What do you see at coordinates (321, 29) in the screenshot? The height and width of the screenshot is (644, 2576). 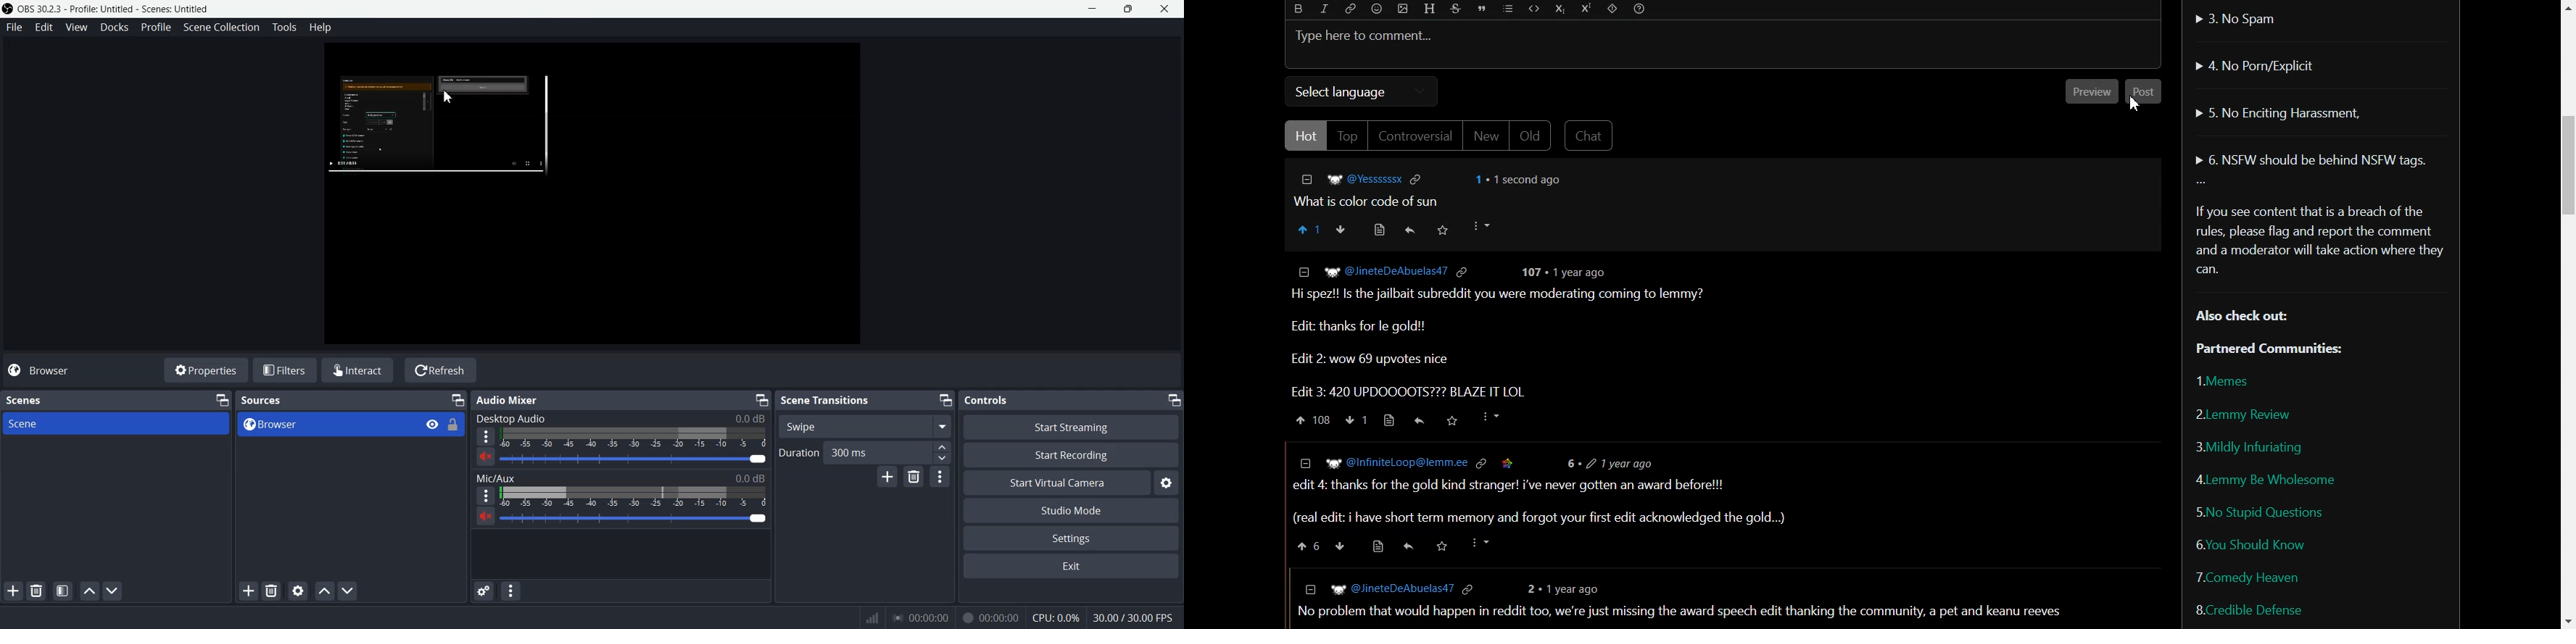 I see `Help` at bounding box center [321, 29].